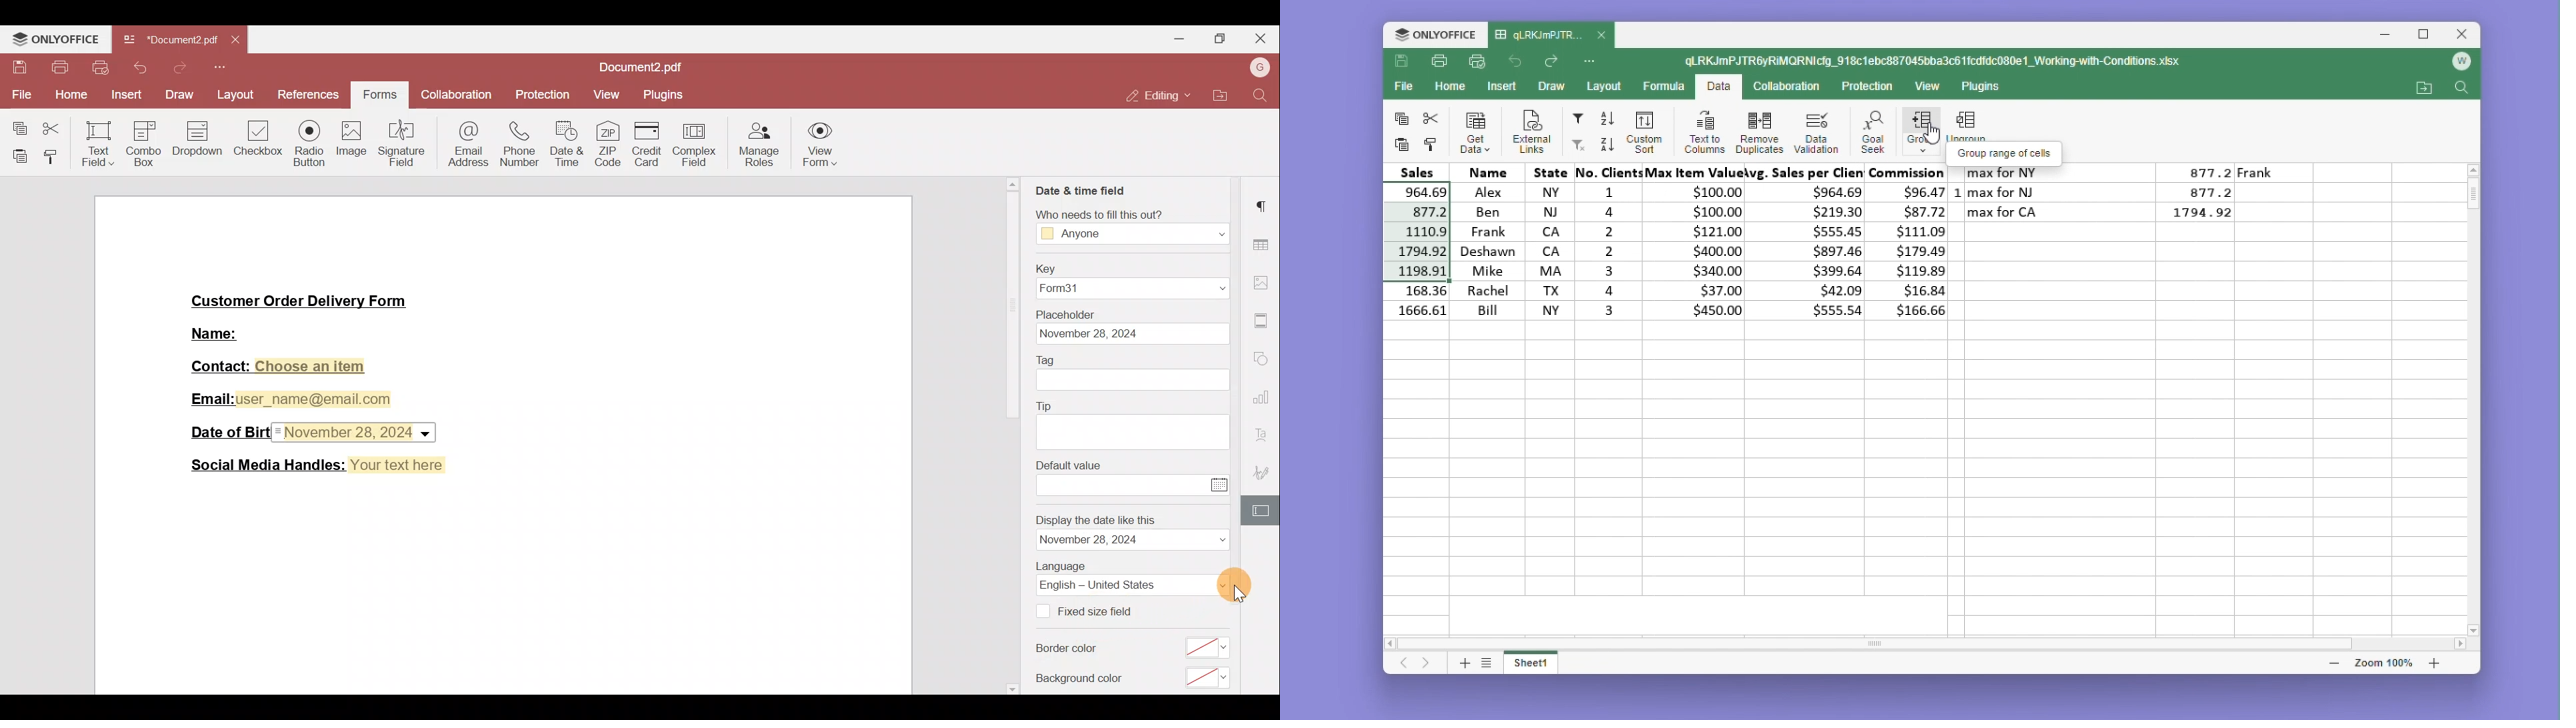  Describe the element at coordinates (1013, 436) in the screenshot. I see `scrollbar` at that location.